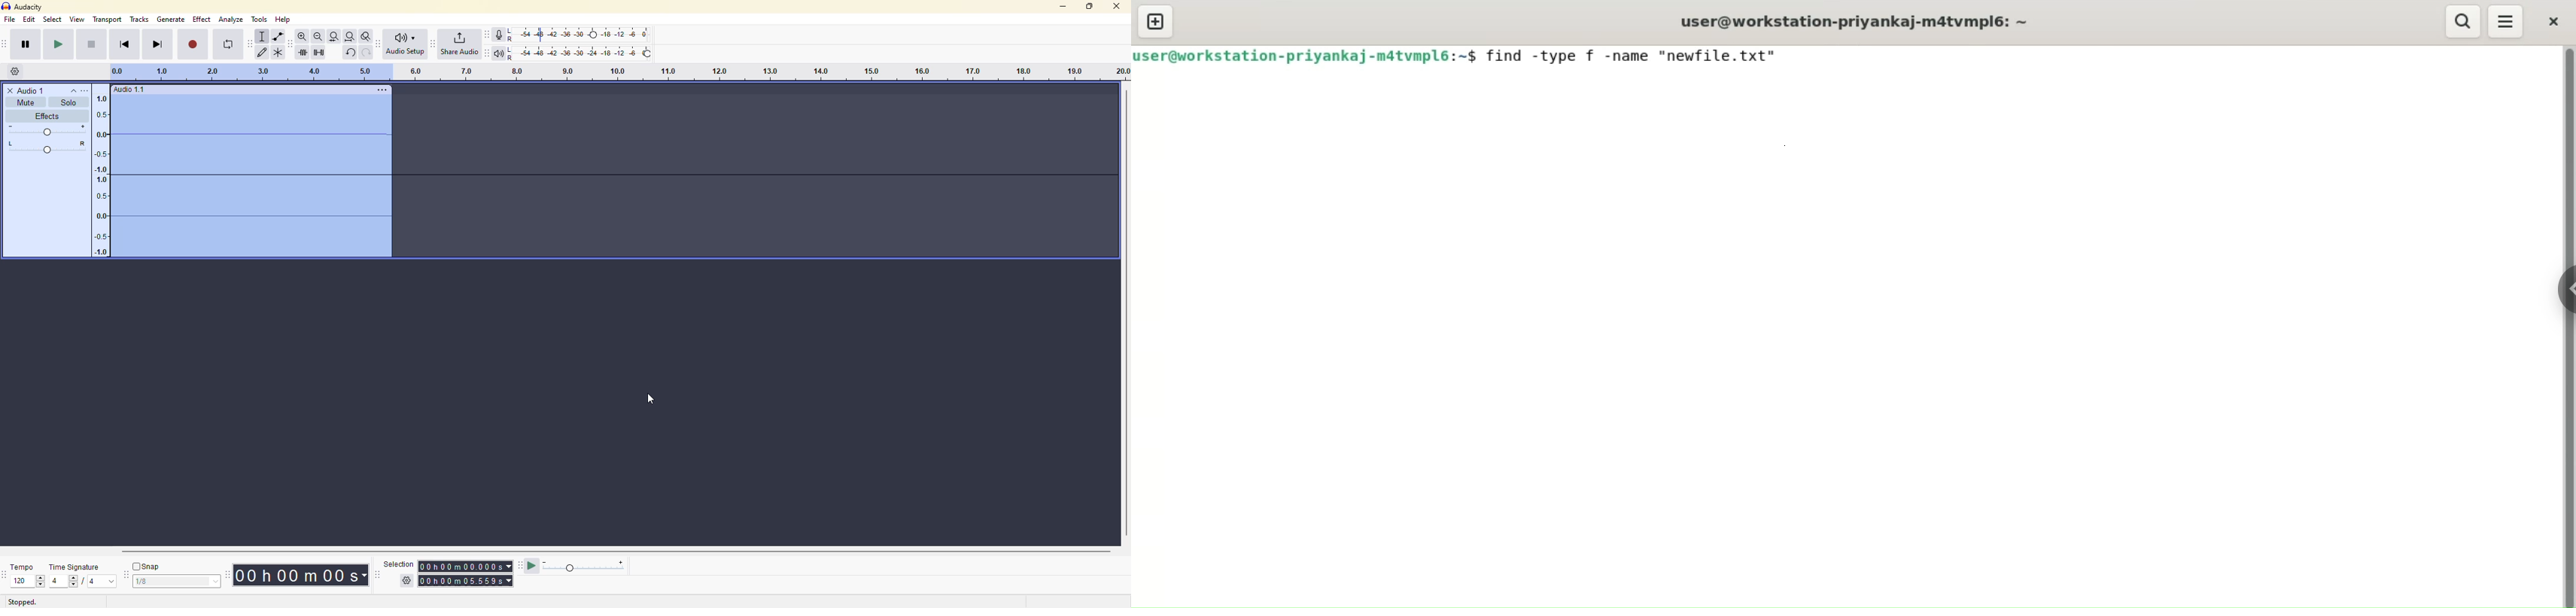 This screenshot has height=616, width=2576. What do you see at coordinates (28, 90) in the screenshot?
I see `audio 1` at bounding box center [28, 90].